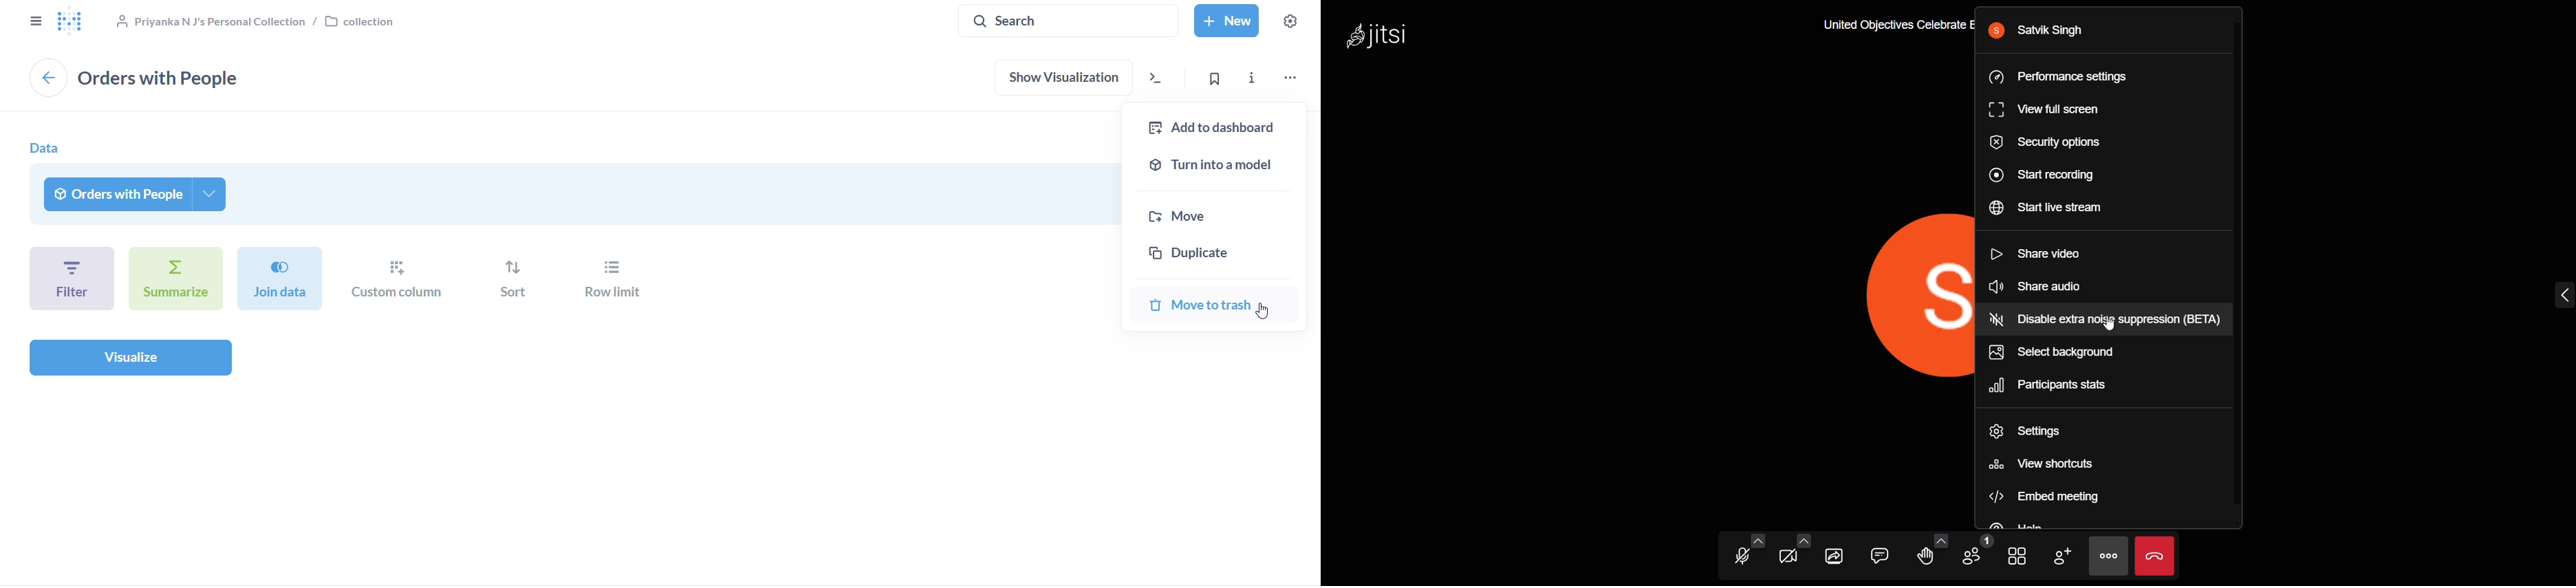  I want to click on duplicate, so click(1212, 259).